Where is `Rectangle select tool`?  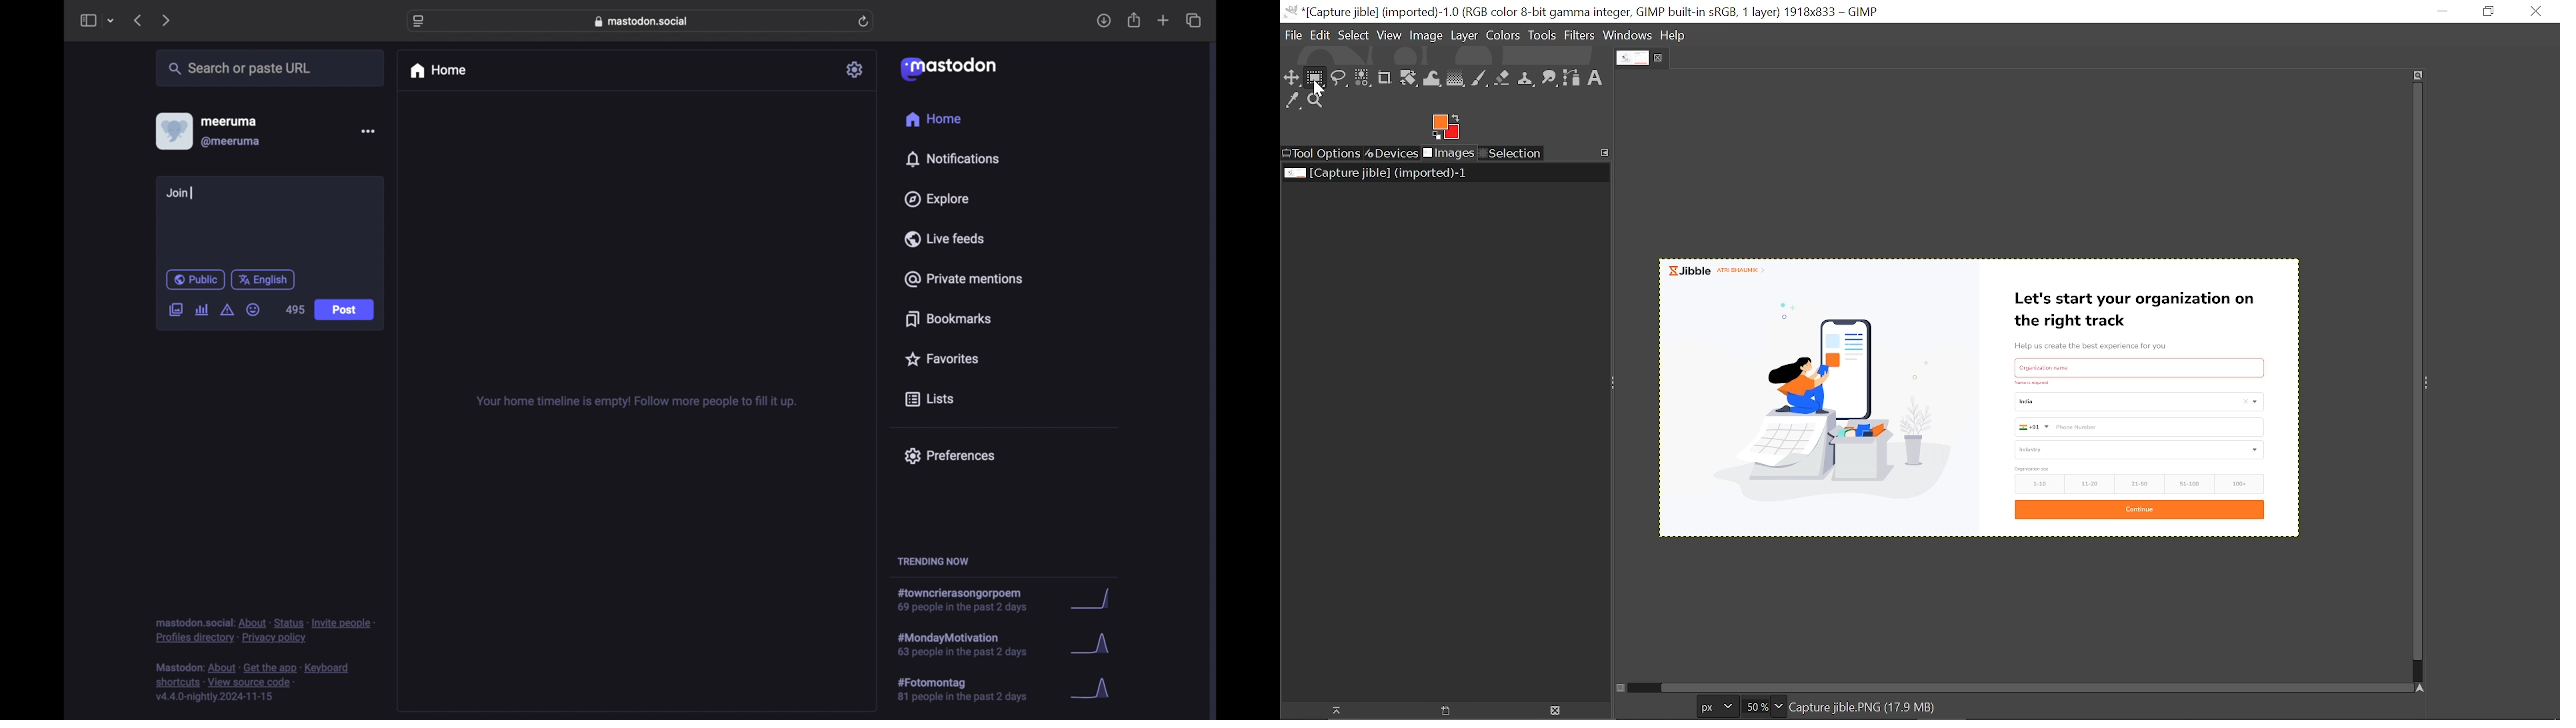
Rectangle select tool is located at coordinates (1316, 79).